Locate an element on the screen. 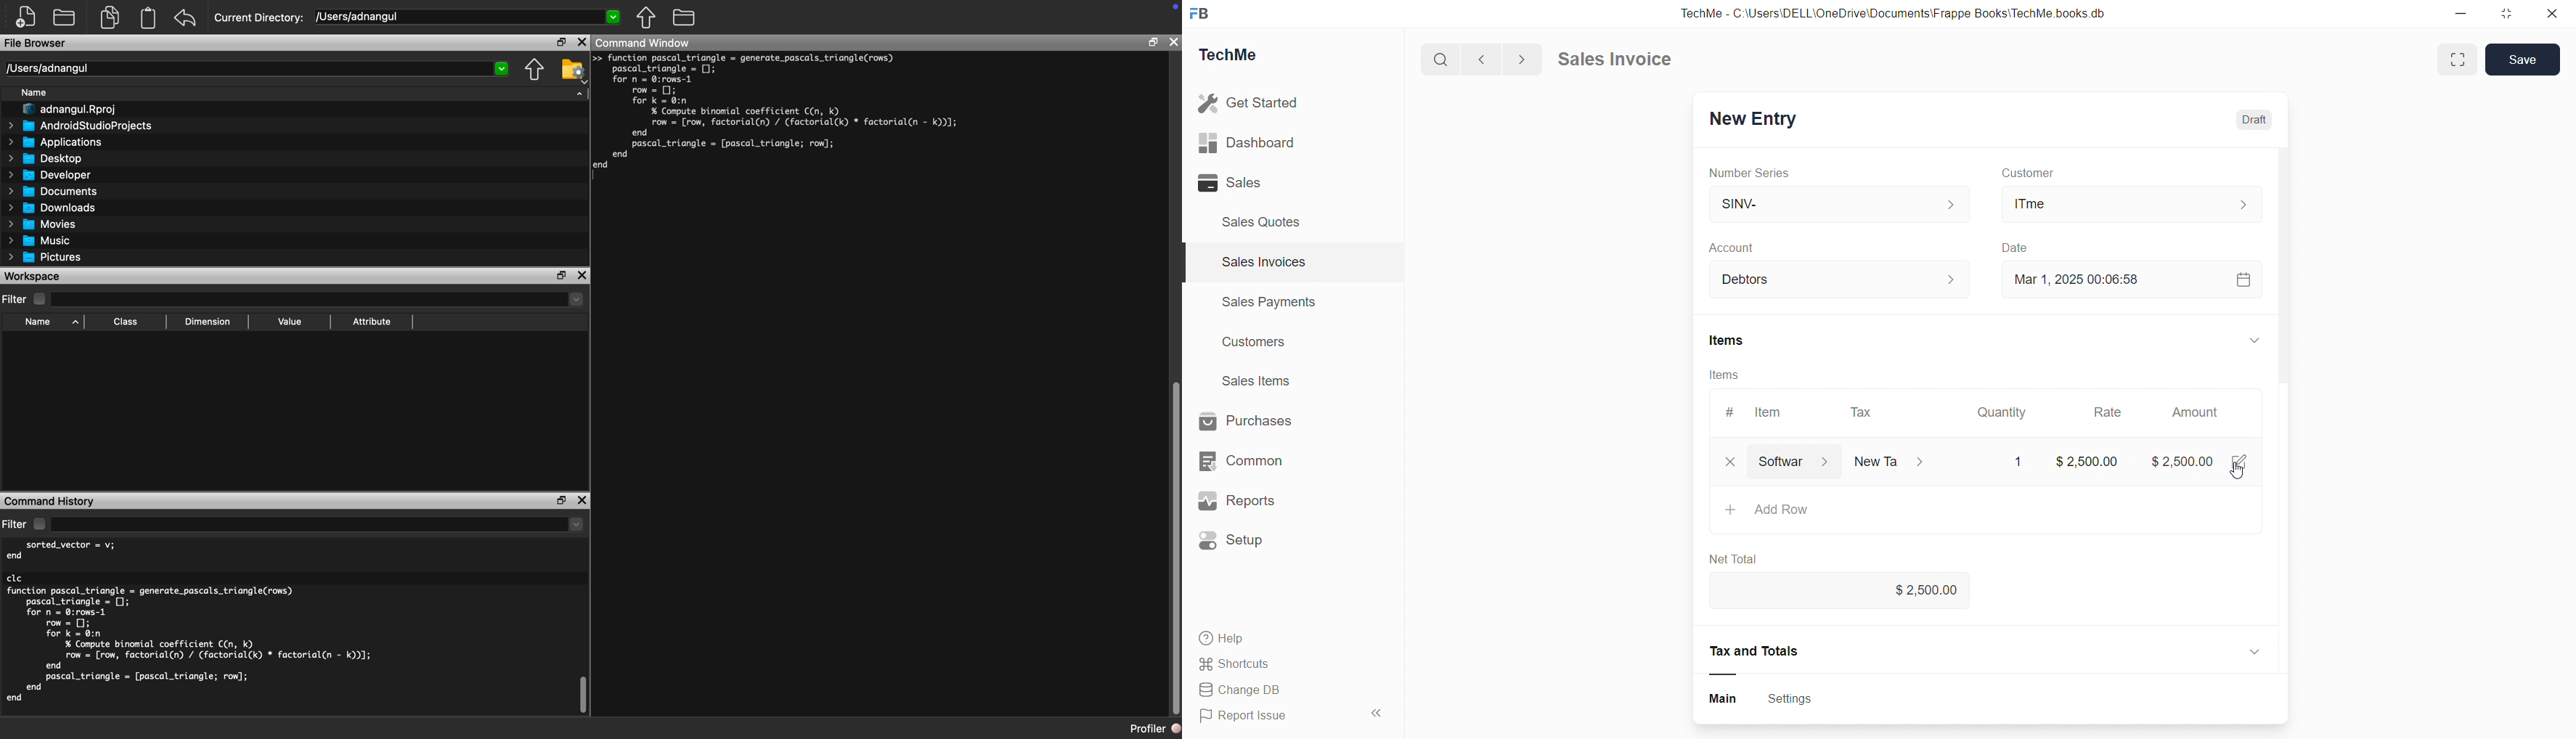  Rate is located at coordinates (2111, 414).